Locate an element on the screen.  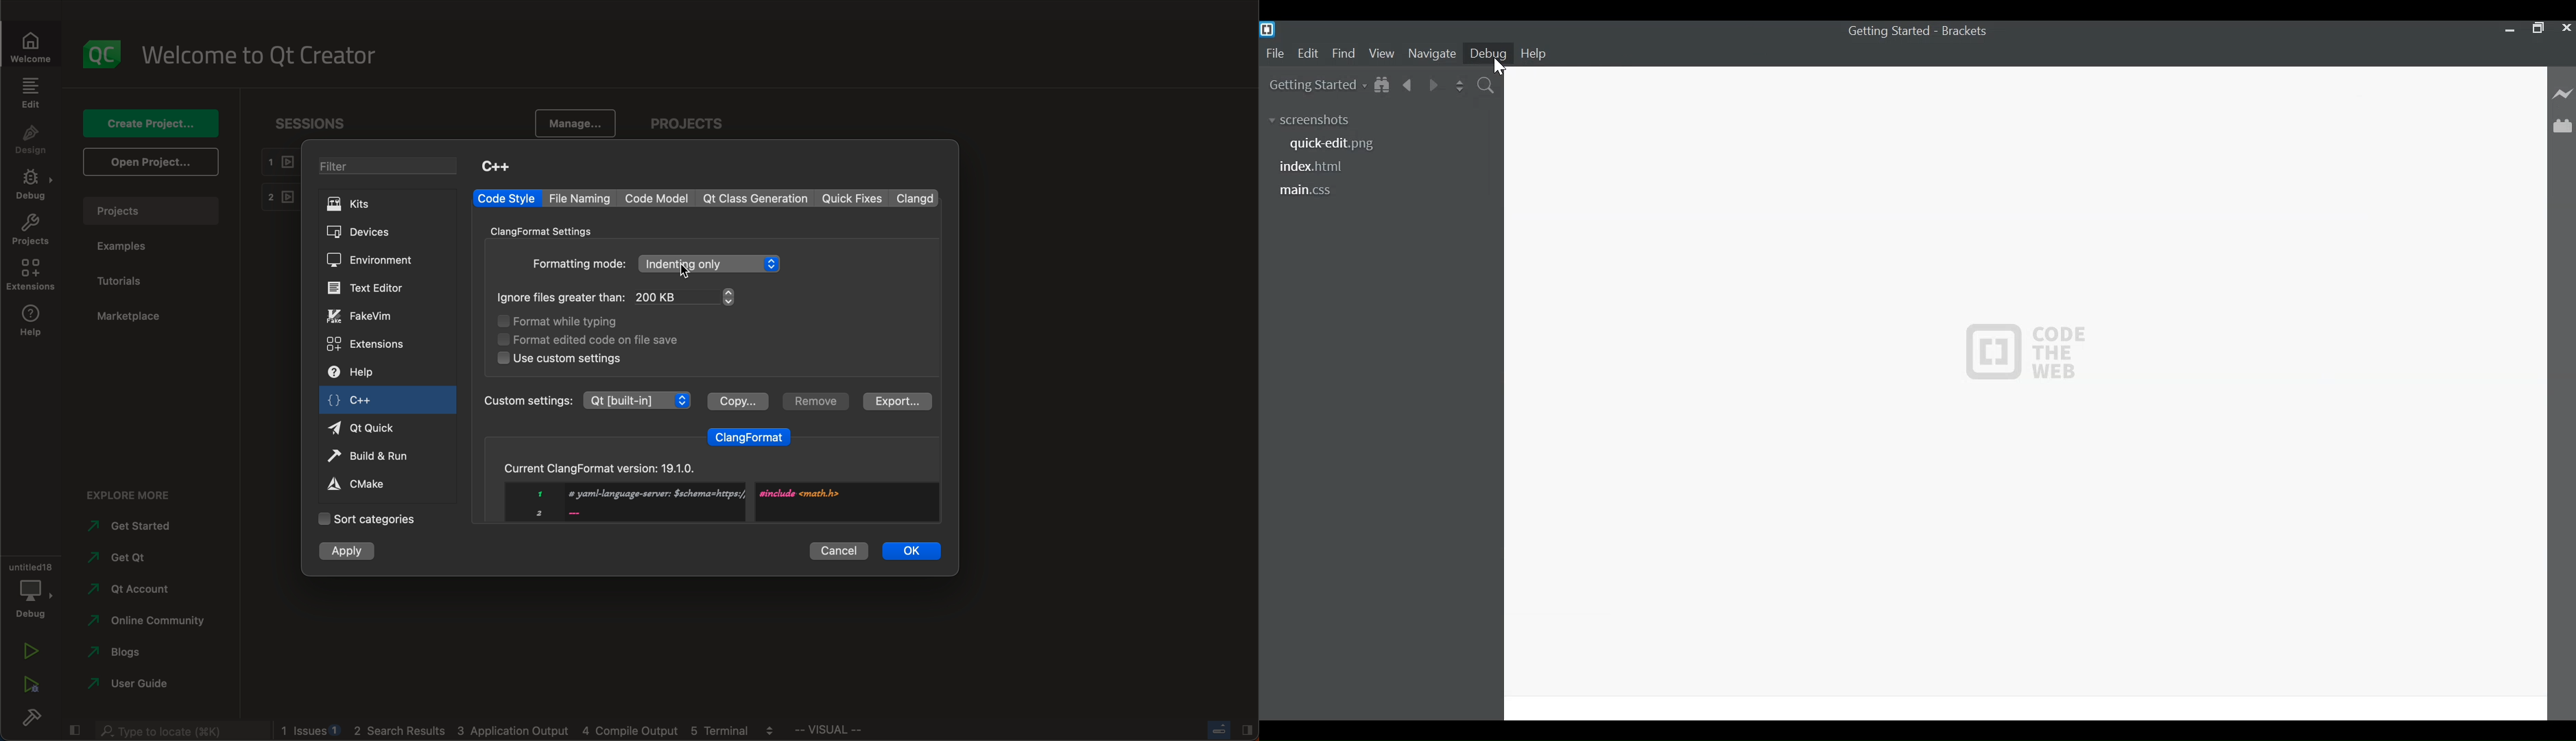
Split the editor Vertically or Horizontally is located at coordinates (1459, 84).